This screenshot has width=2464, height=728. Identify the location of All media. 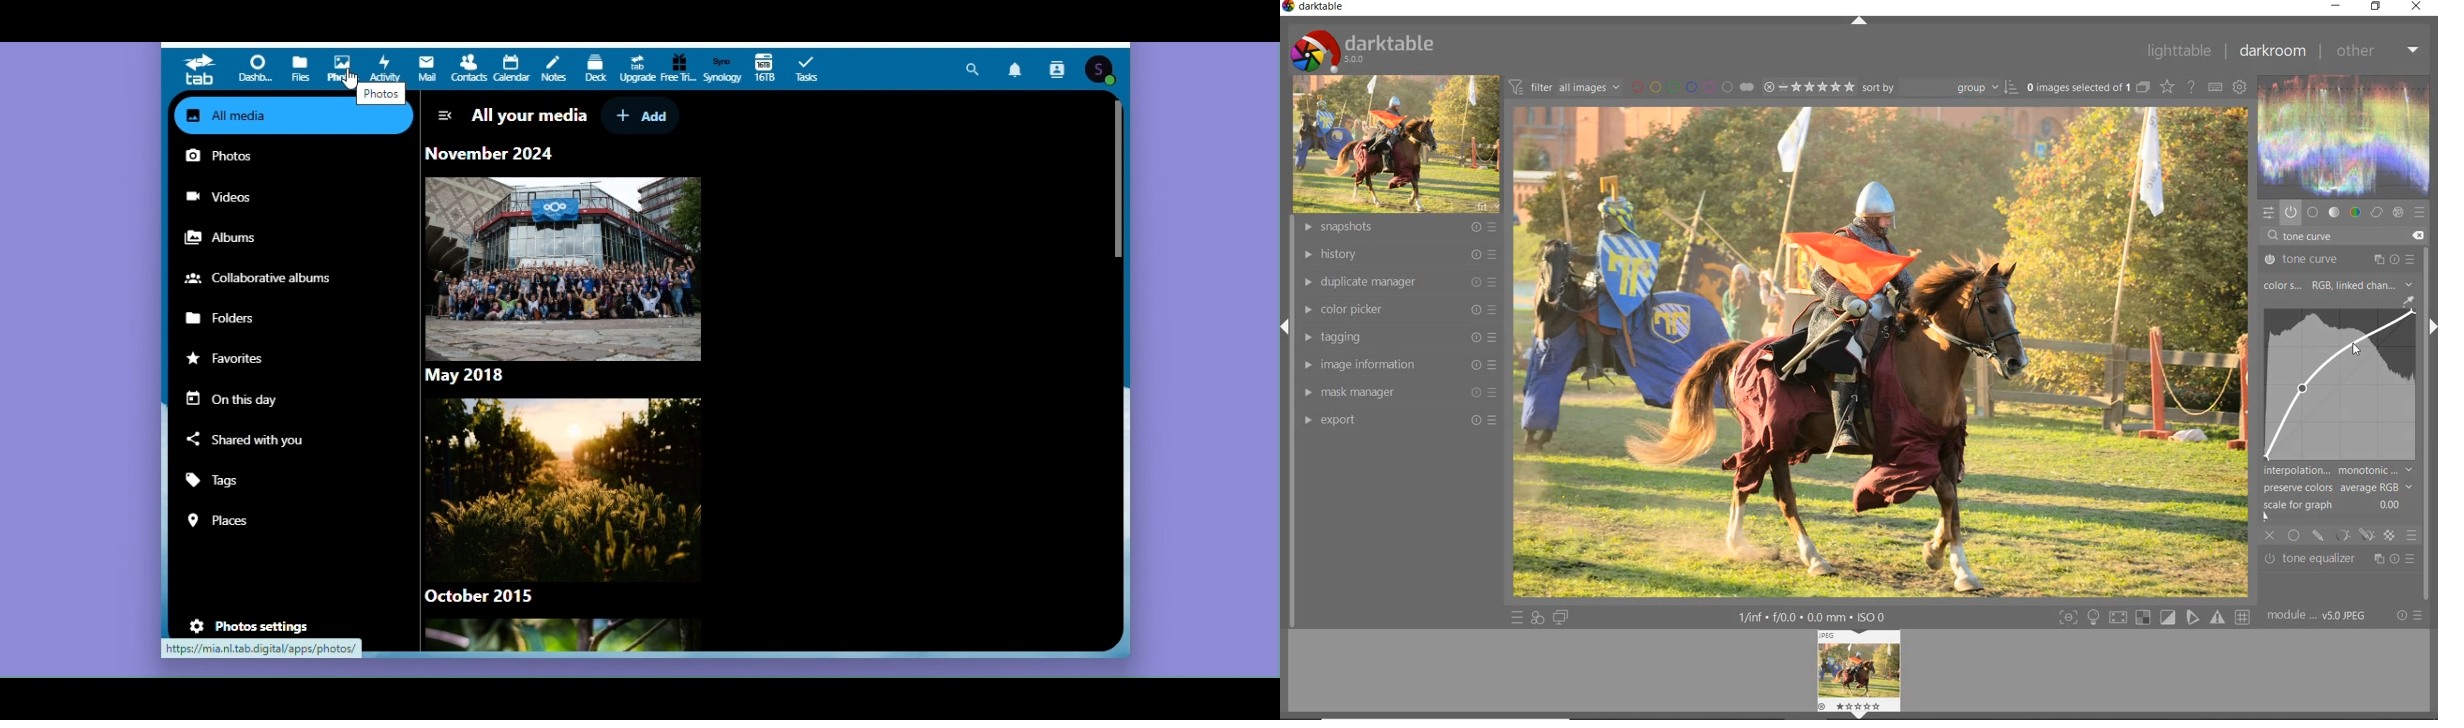
(257, 116).